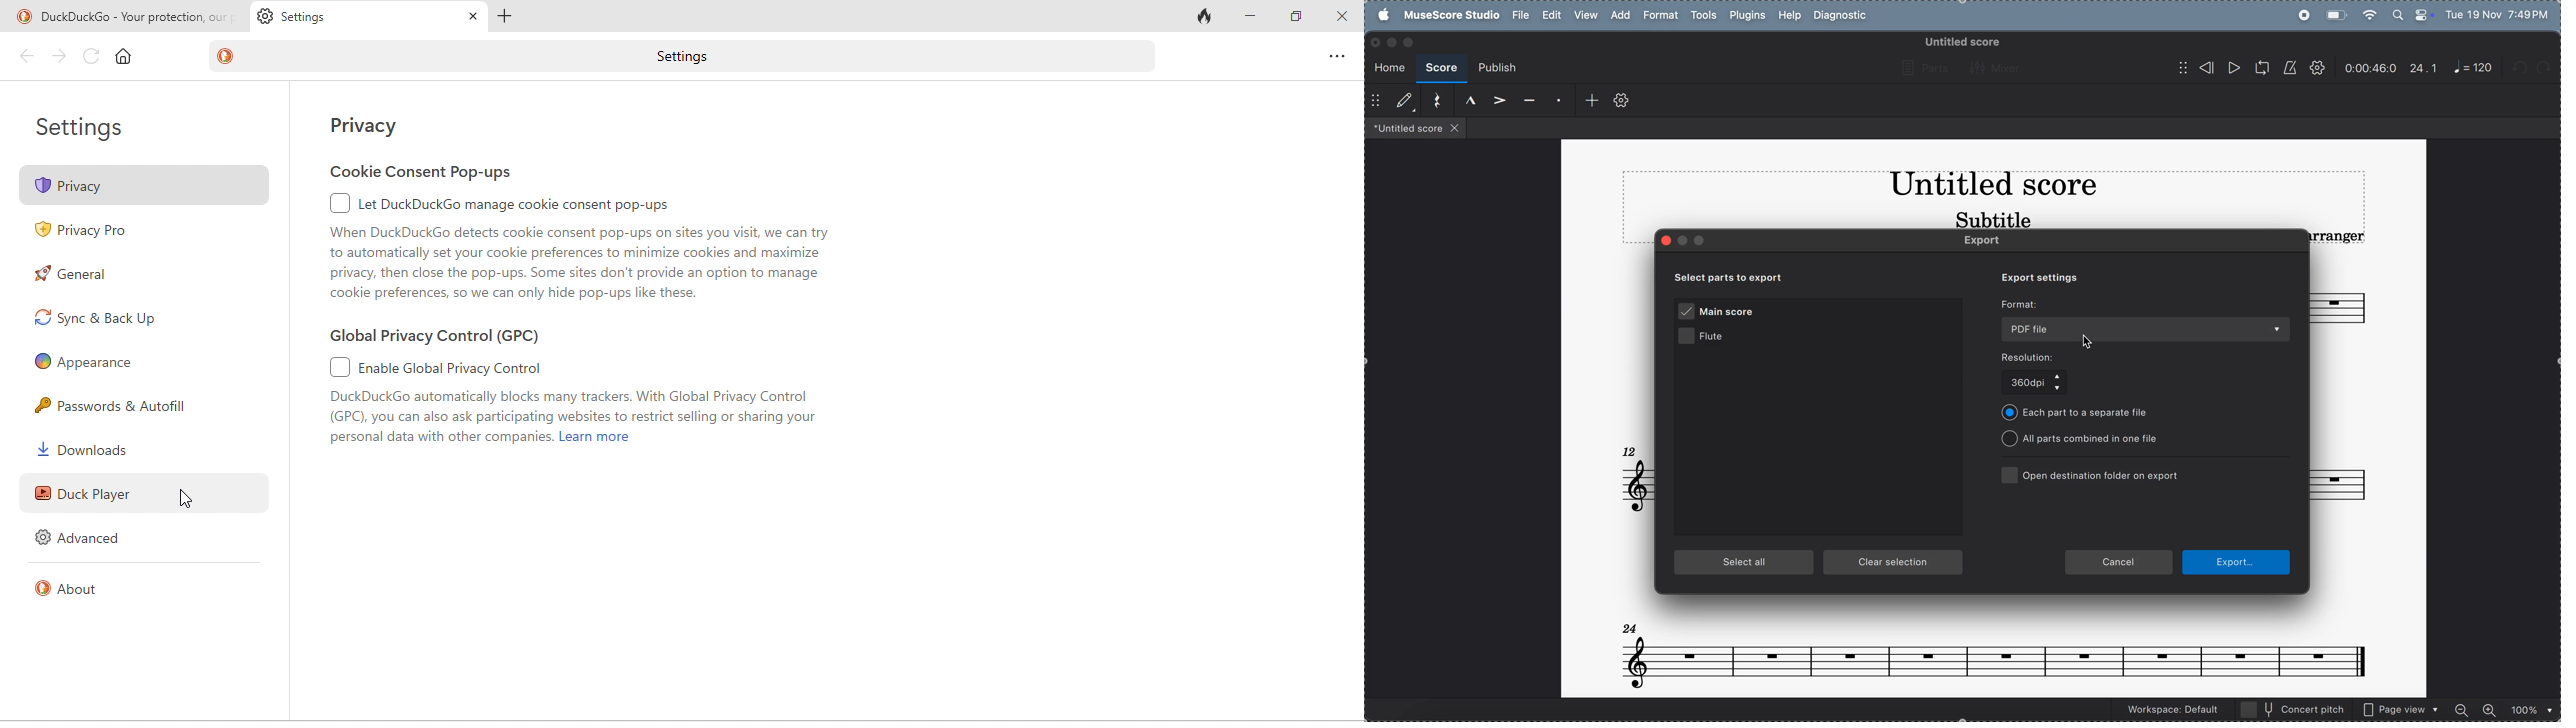 The image size is (2576, 728). I want to click on marcato, so click(1466, 101).